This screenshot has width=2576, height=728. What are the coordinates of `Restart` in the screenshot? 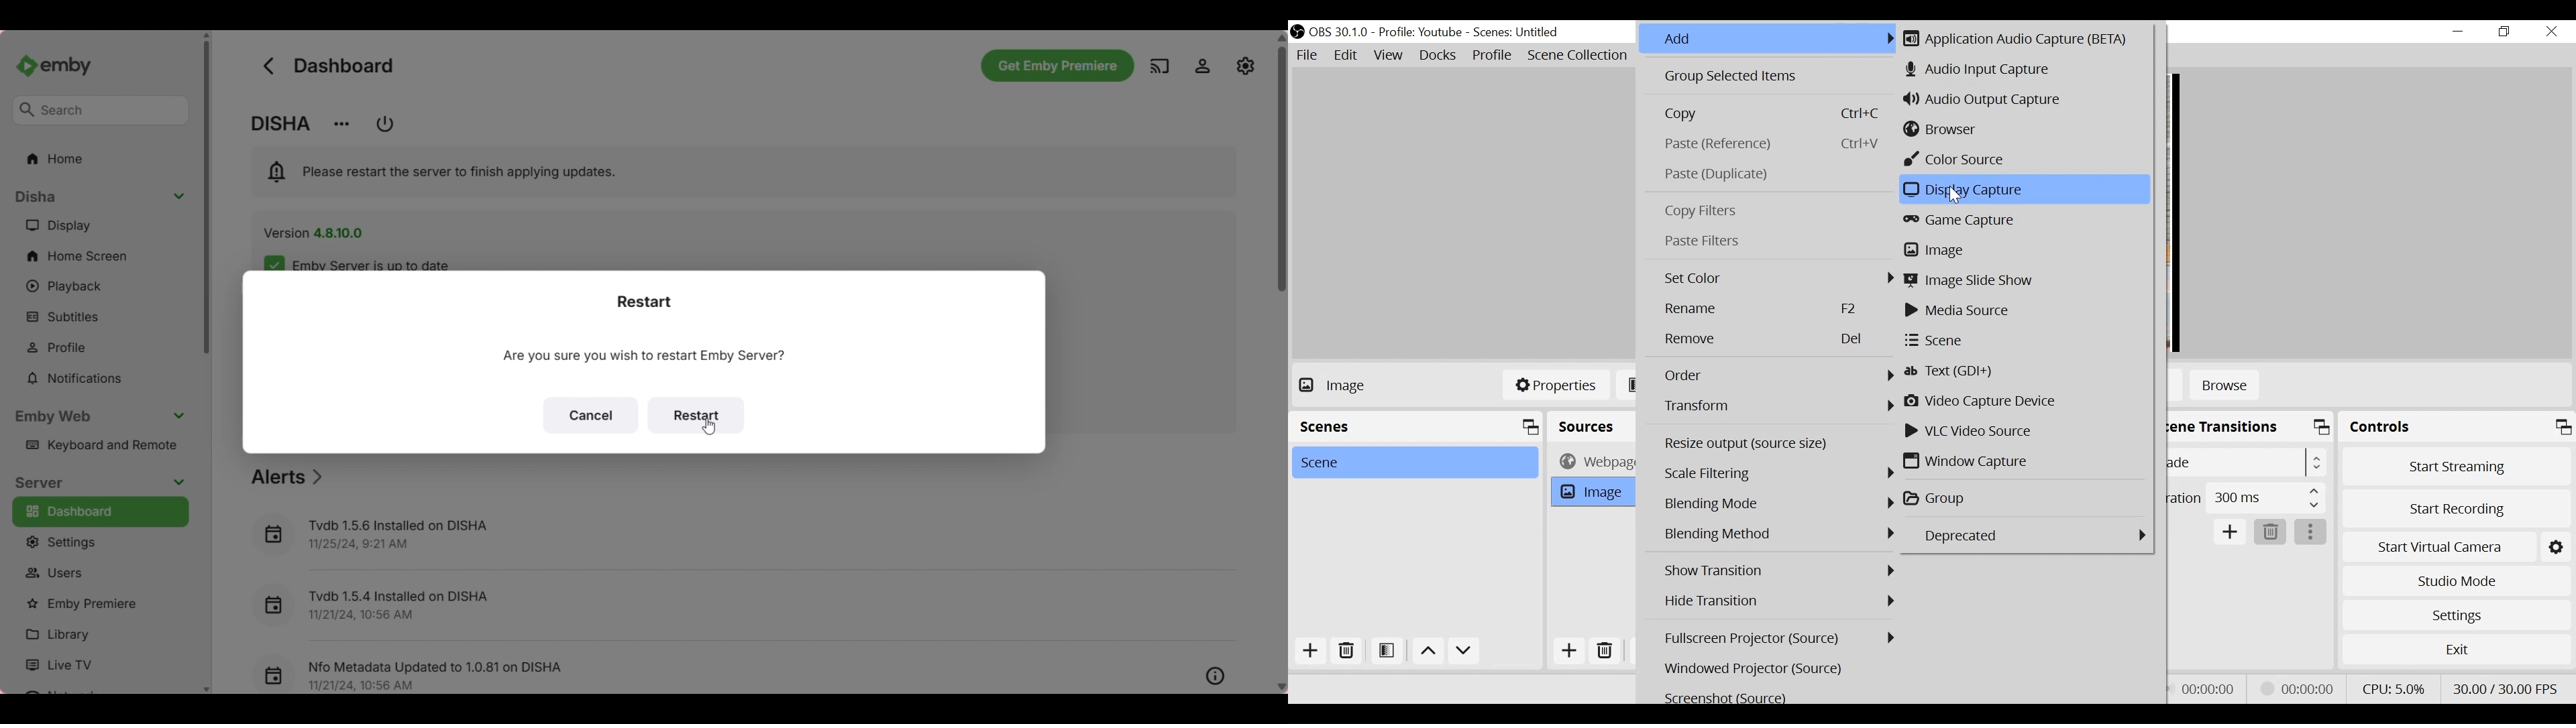 It's located at (696, 415).